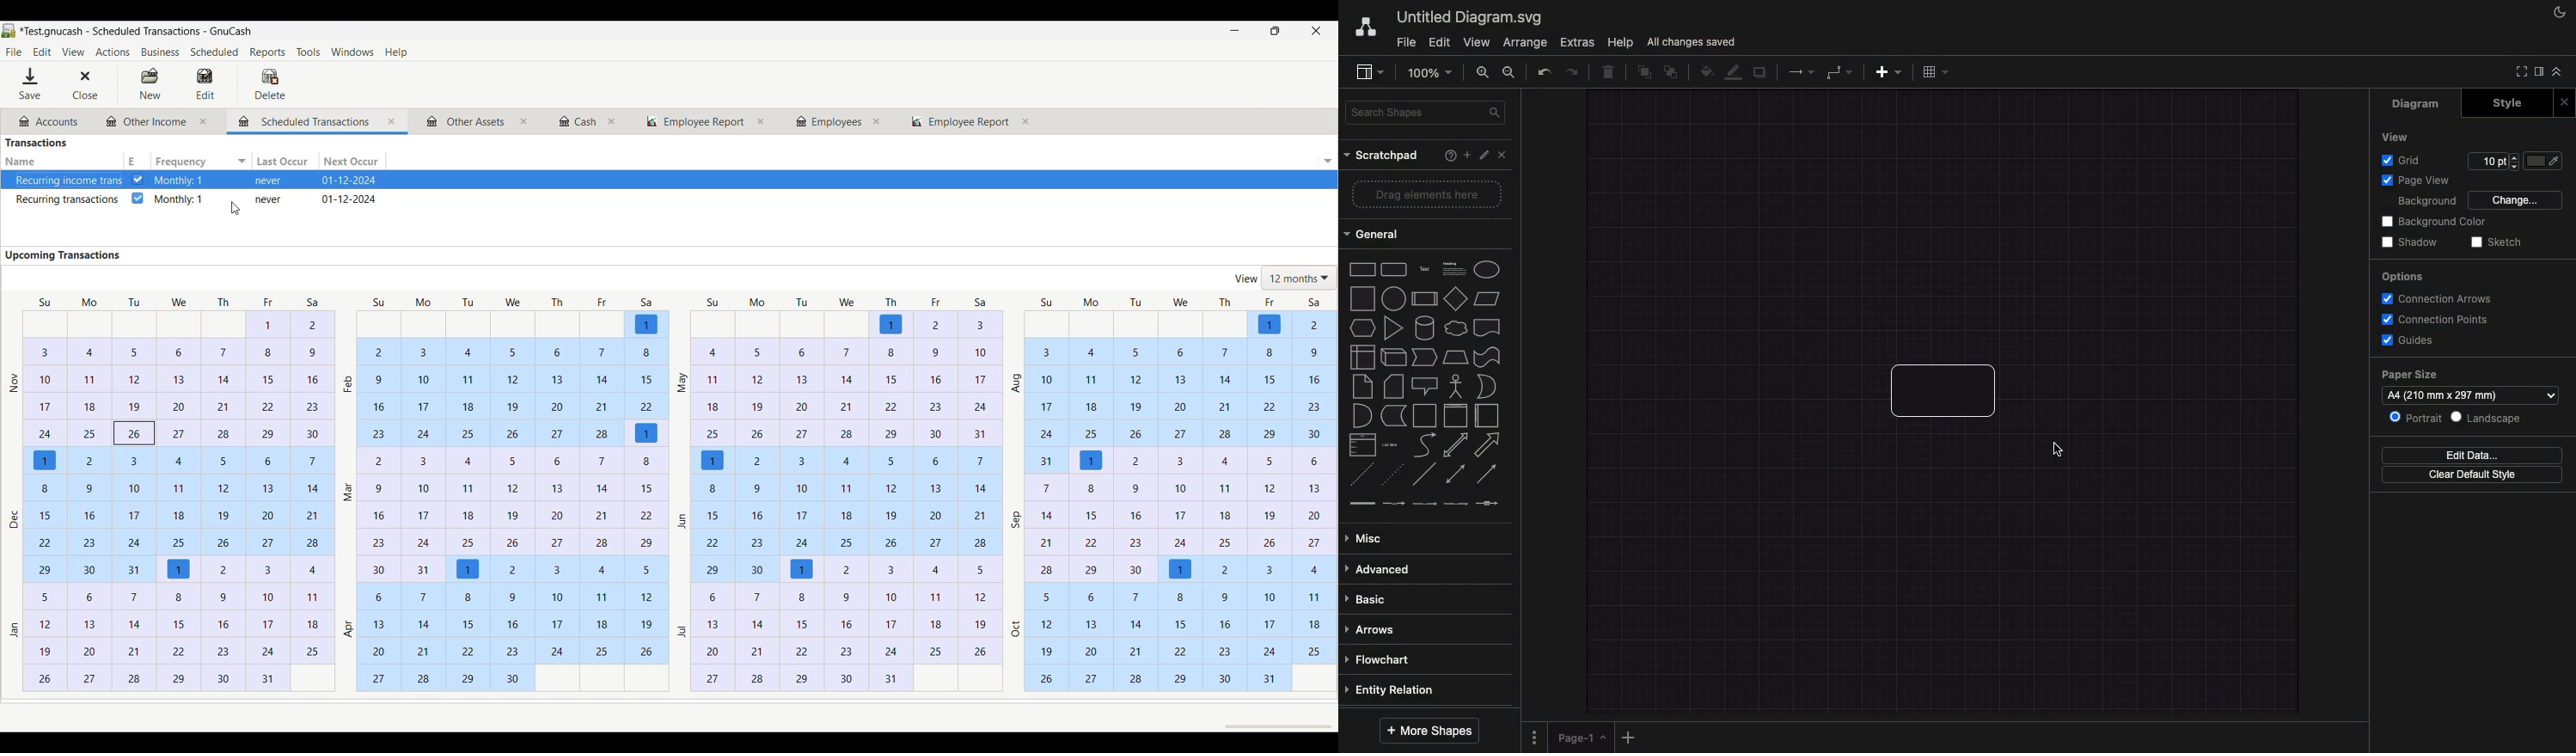  What do you see at coordinates (694, 122) in the screenshot?
I see `` at bounding box center [694, 122].